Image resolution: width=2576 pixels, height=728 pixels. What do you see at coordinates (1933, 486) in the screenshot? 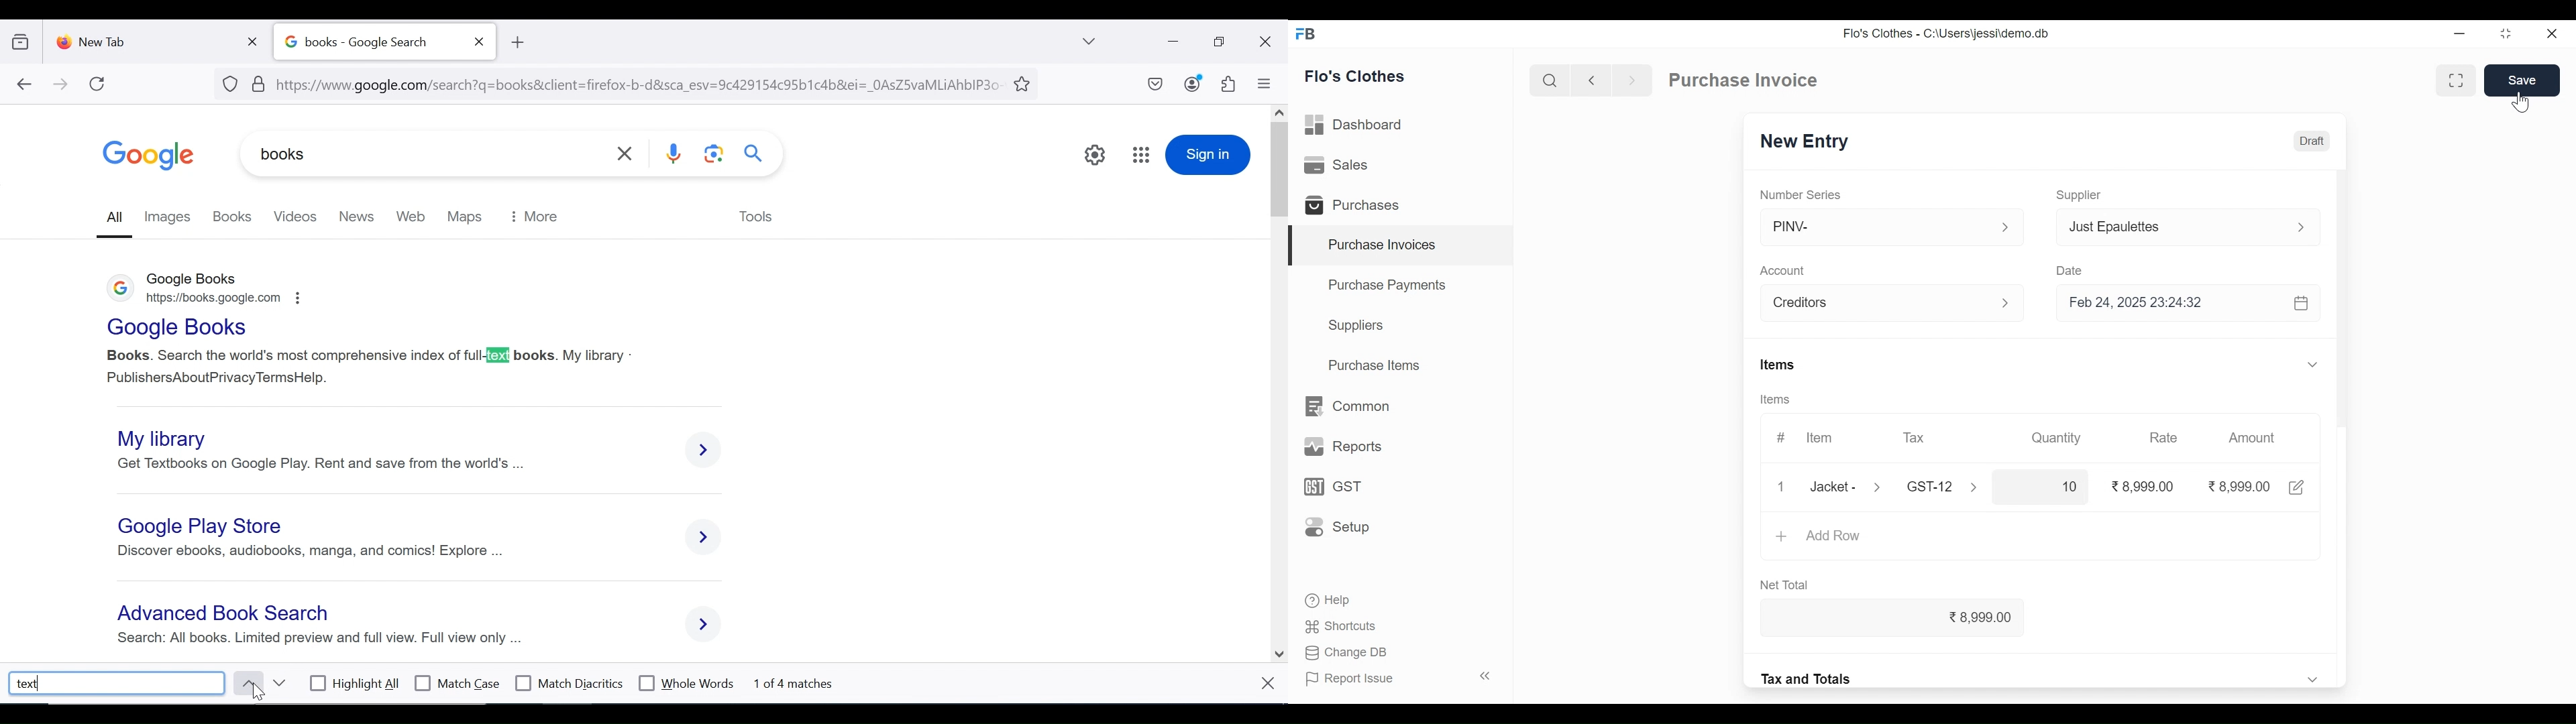
I see `Tax` at bounding box center [1933, 486].